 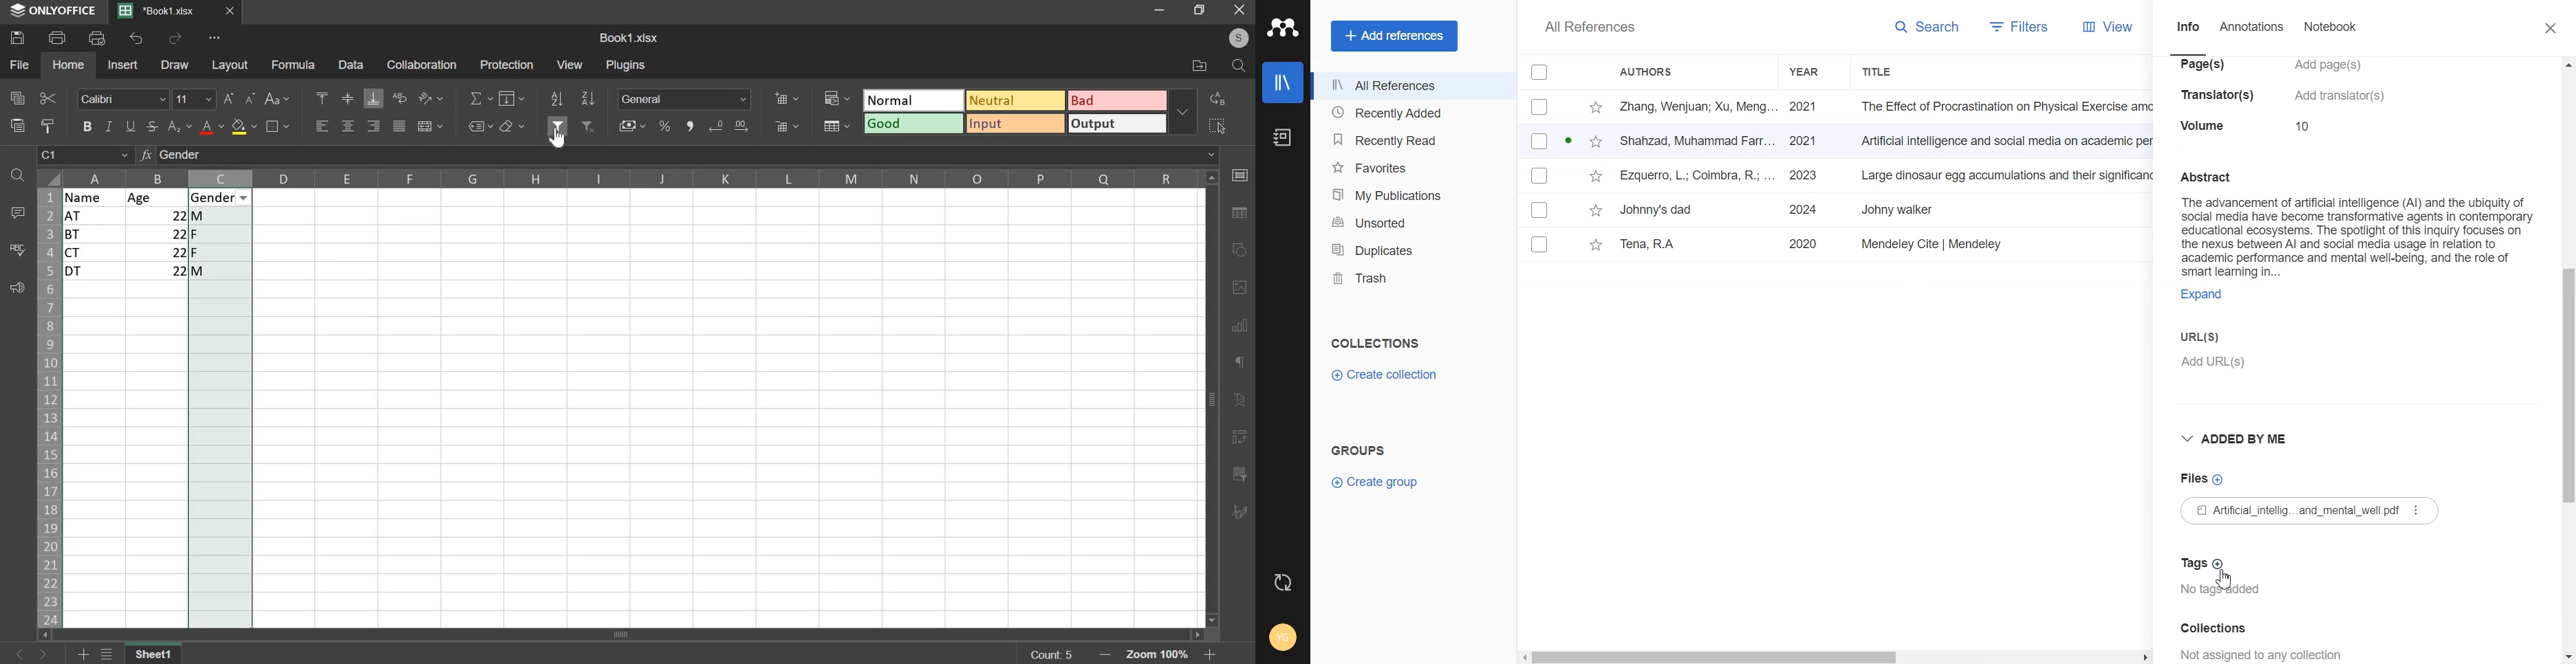 What do you see at coordinates (634, 126) in the screenshot?
I see `accounting style` at bounding box center [634, 126].